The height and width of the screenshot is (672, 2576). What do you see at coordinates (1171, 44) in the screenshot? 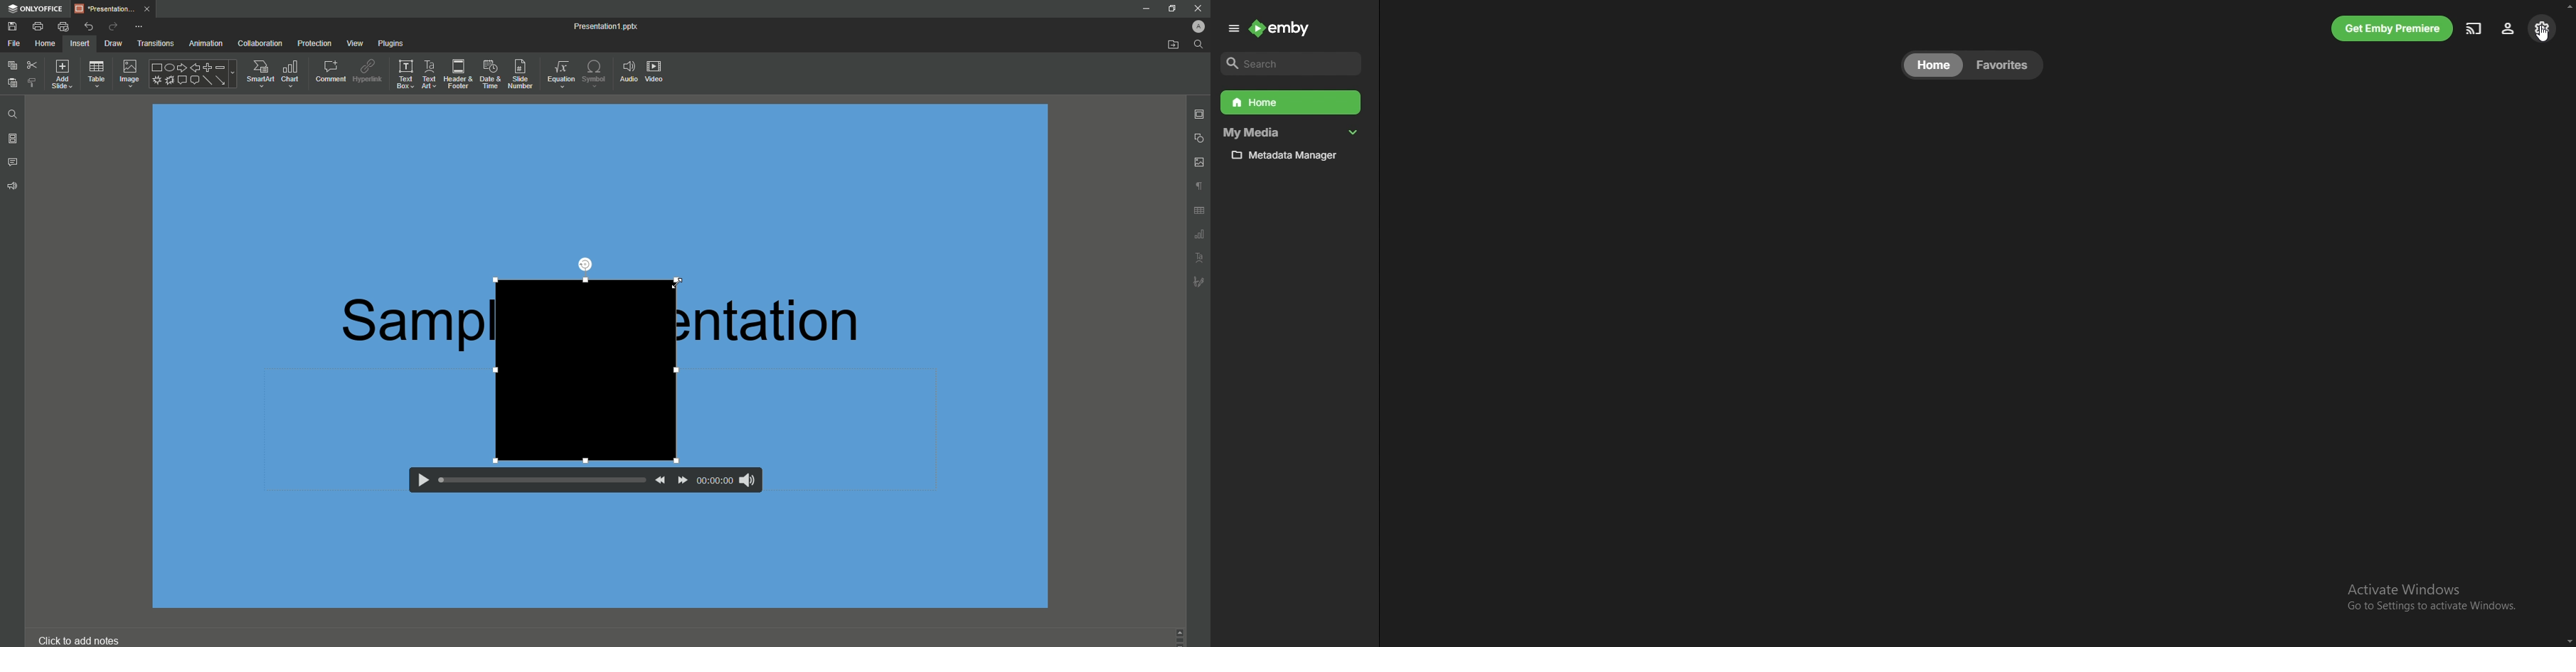
I see `Open From File` at bounding box center [1171, 44].